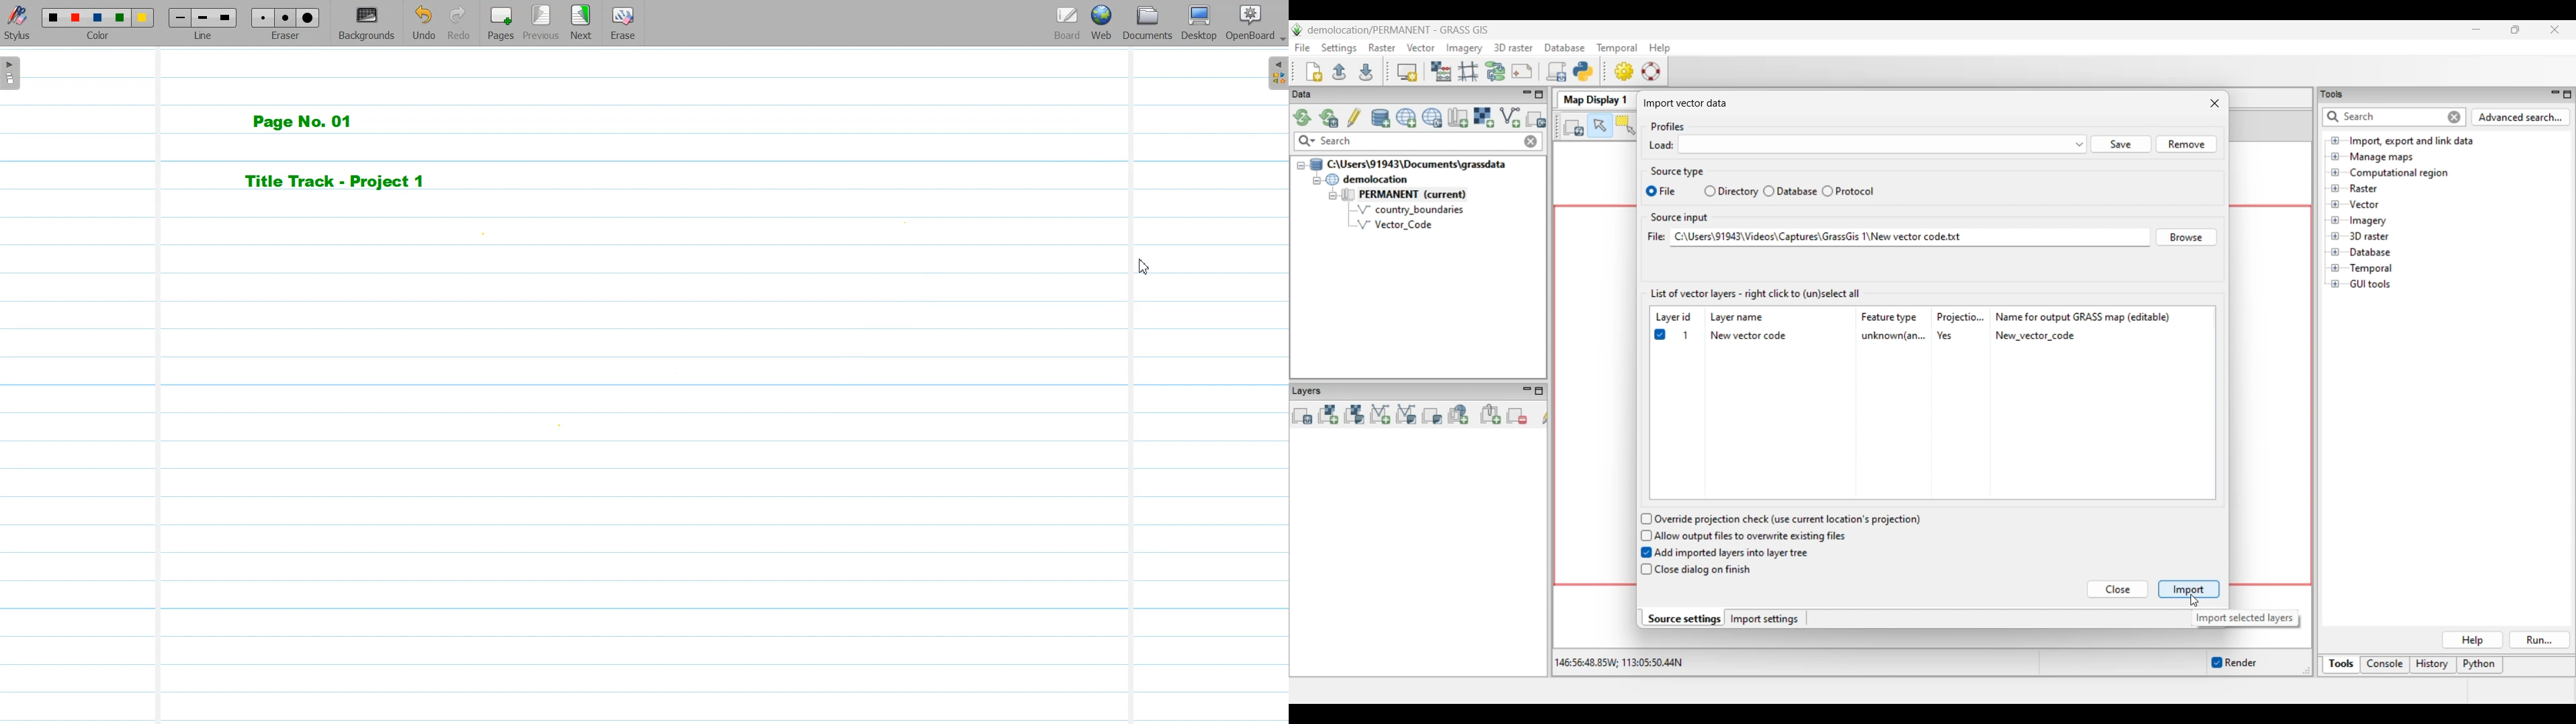 The image size is (2576, 728). I want to click on Open a simple python code editor, so click(1583, 71).